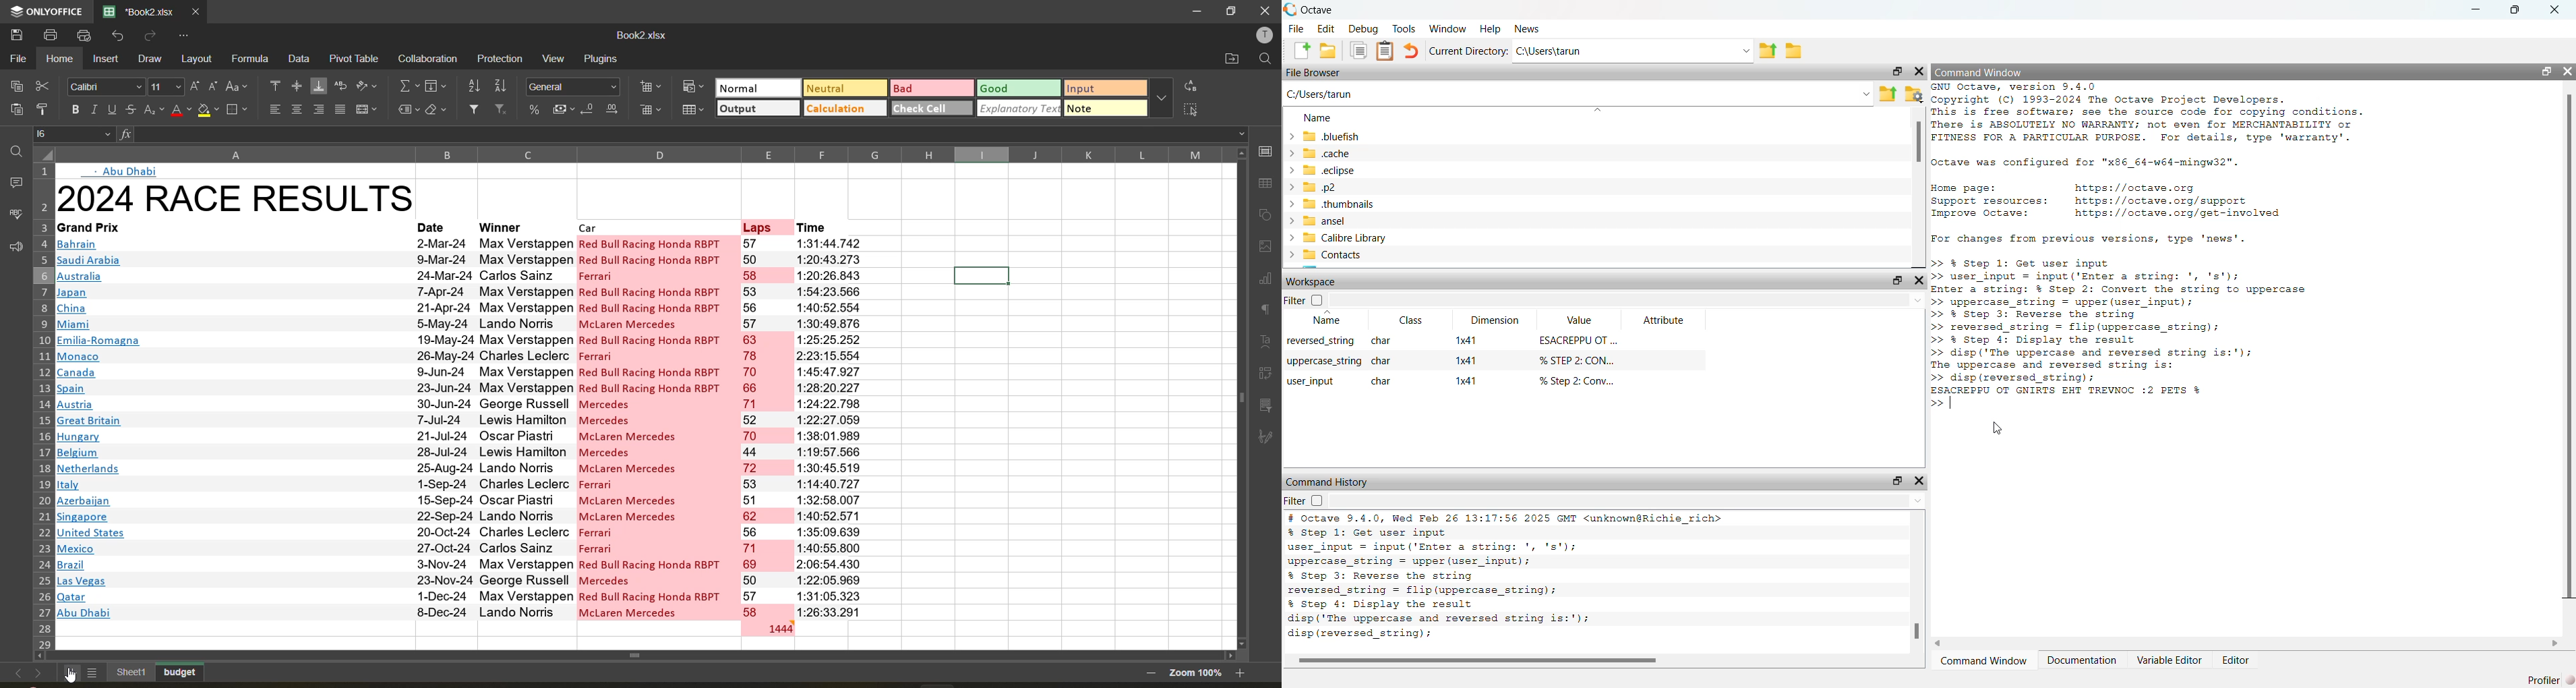 The width and height of the screenshot is (2576, 700). I want to click on explanatory text, so click(1019, 109).